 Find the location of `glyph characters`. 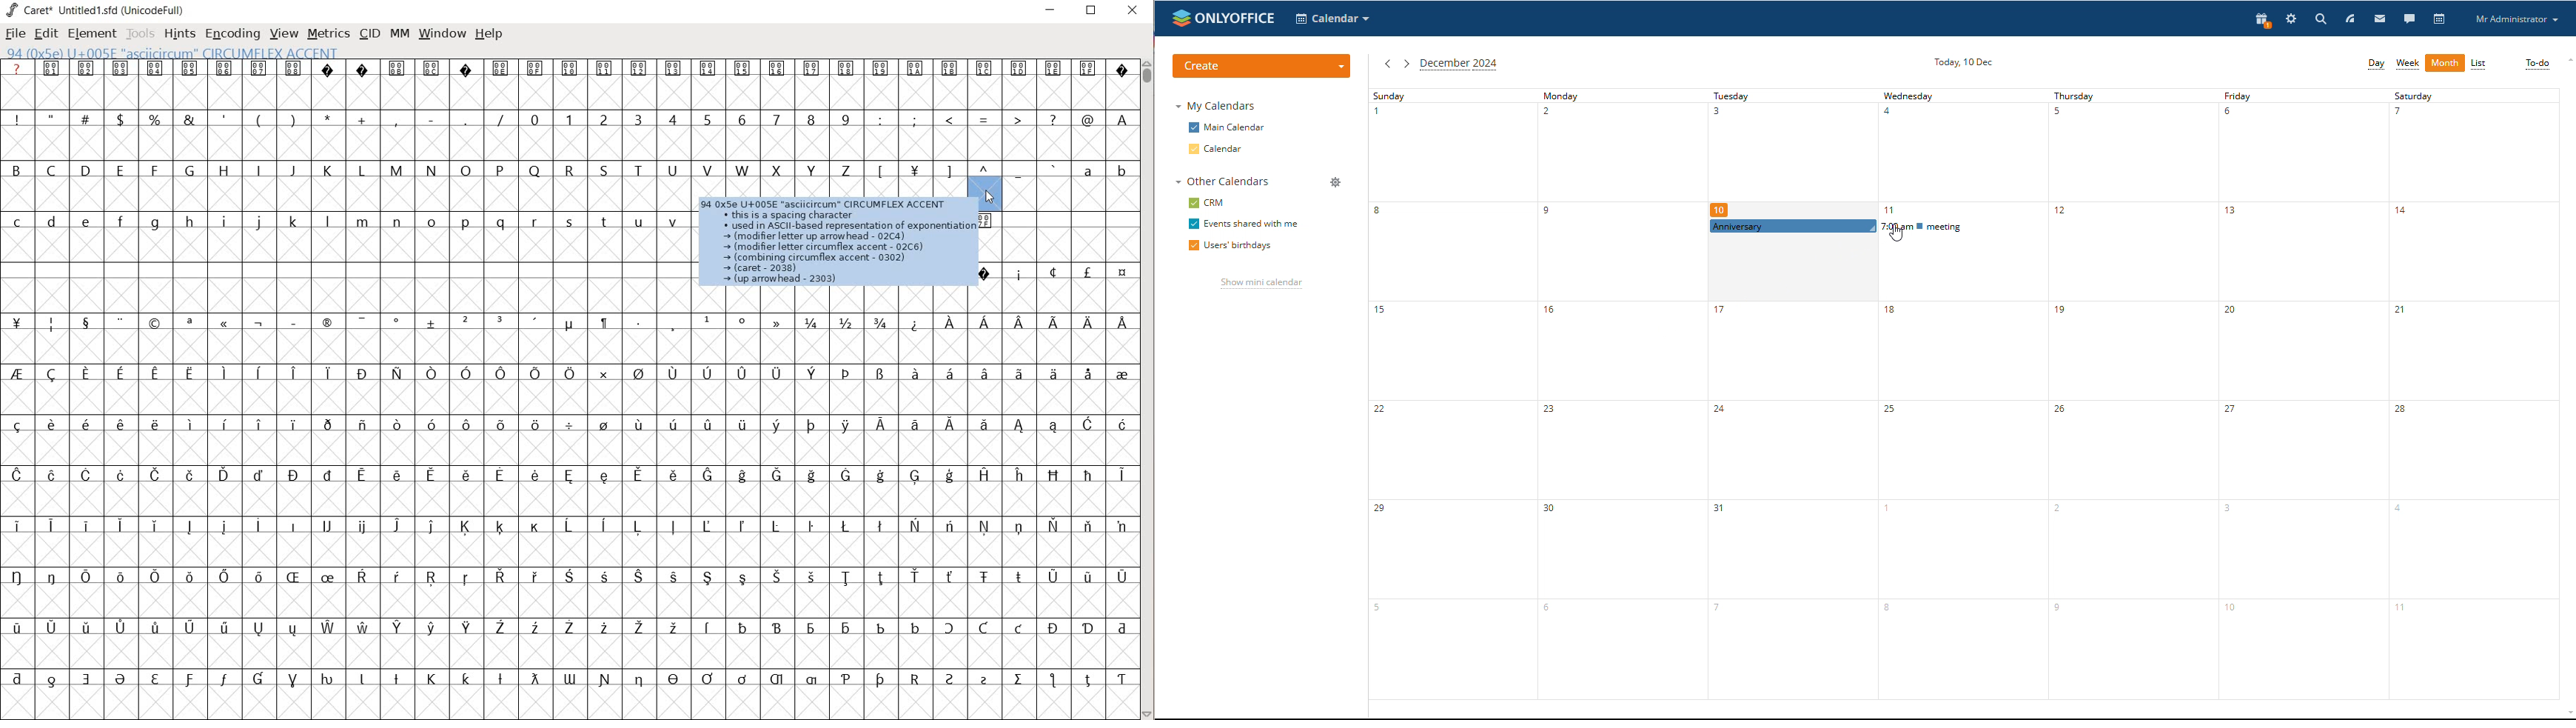

glyph characters is located at coordinates (919, 109).